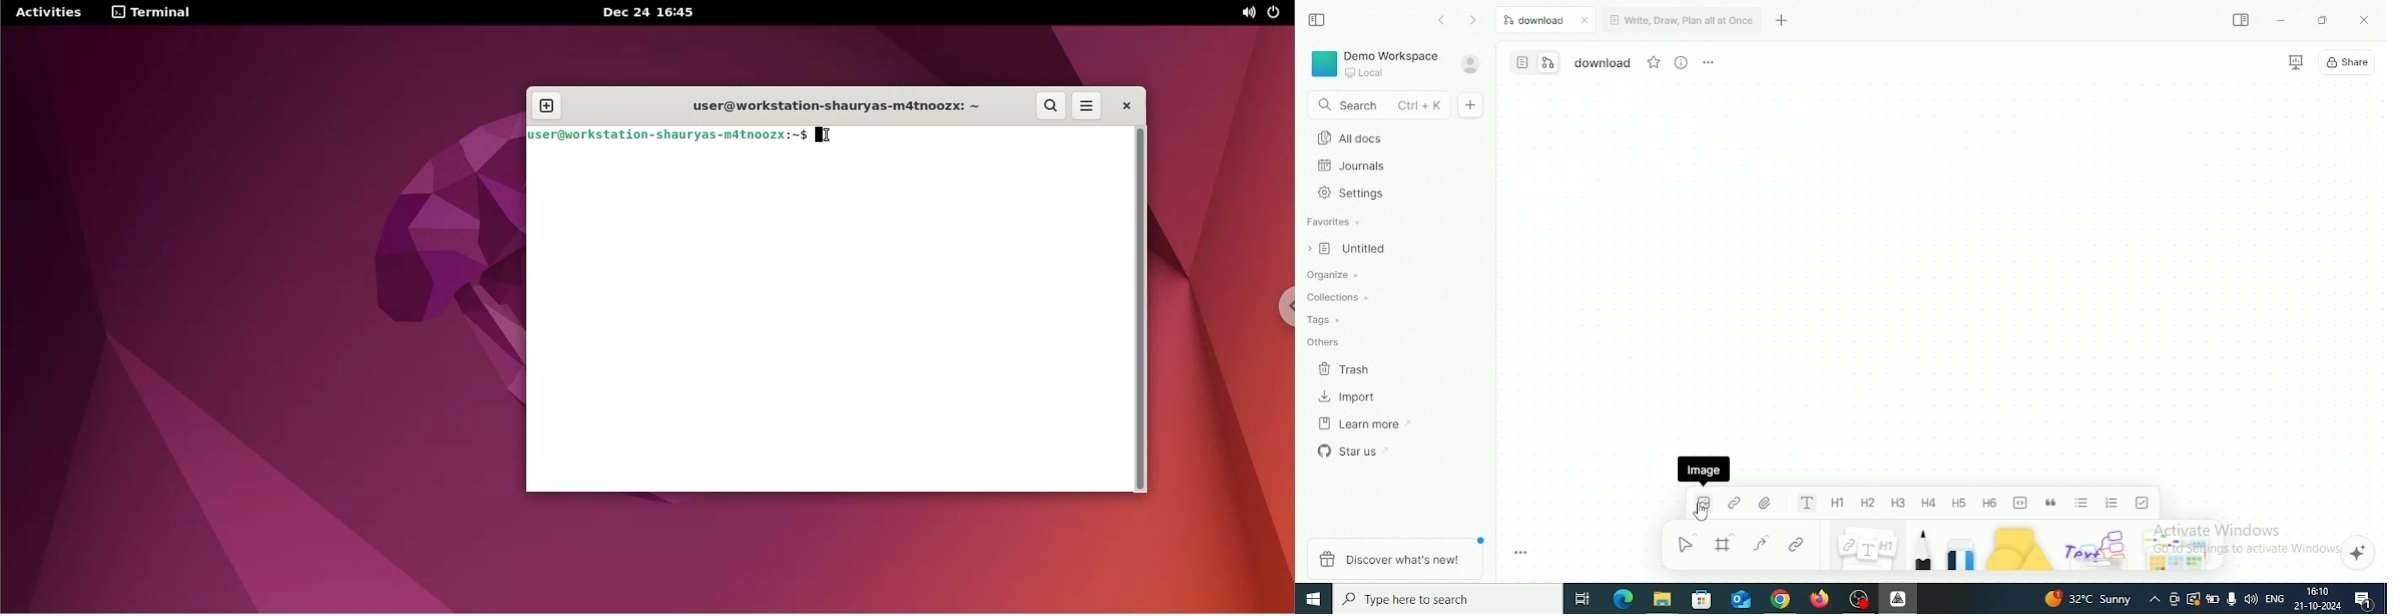  I want to click on Charging, plugged in, so click(2214, 597).